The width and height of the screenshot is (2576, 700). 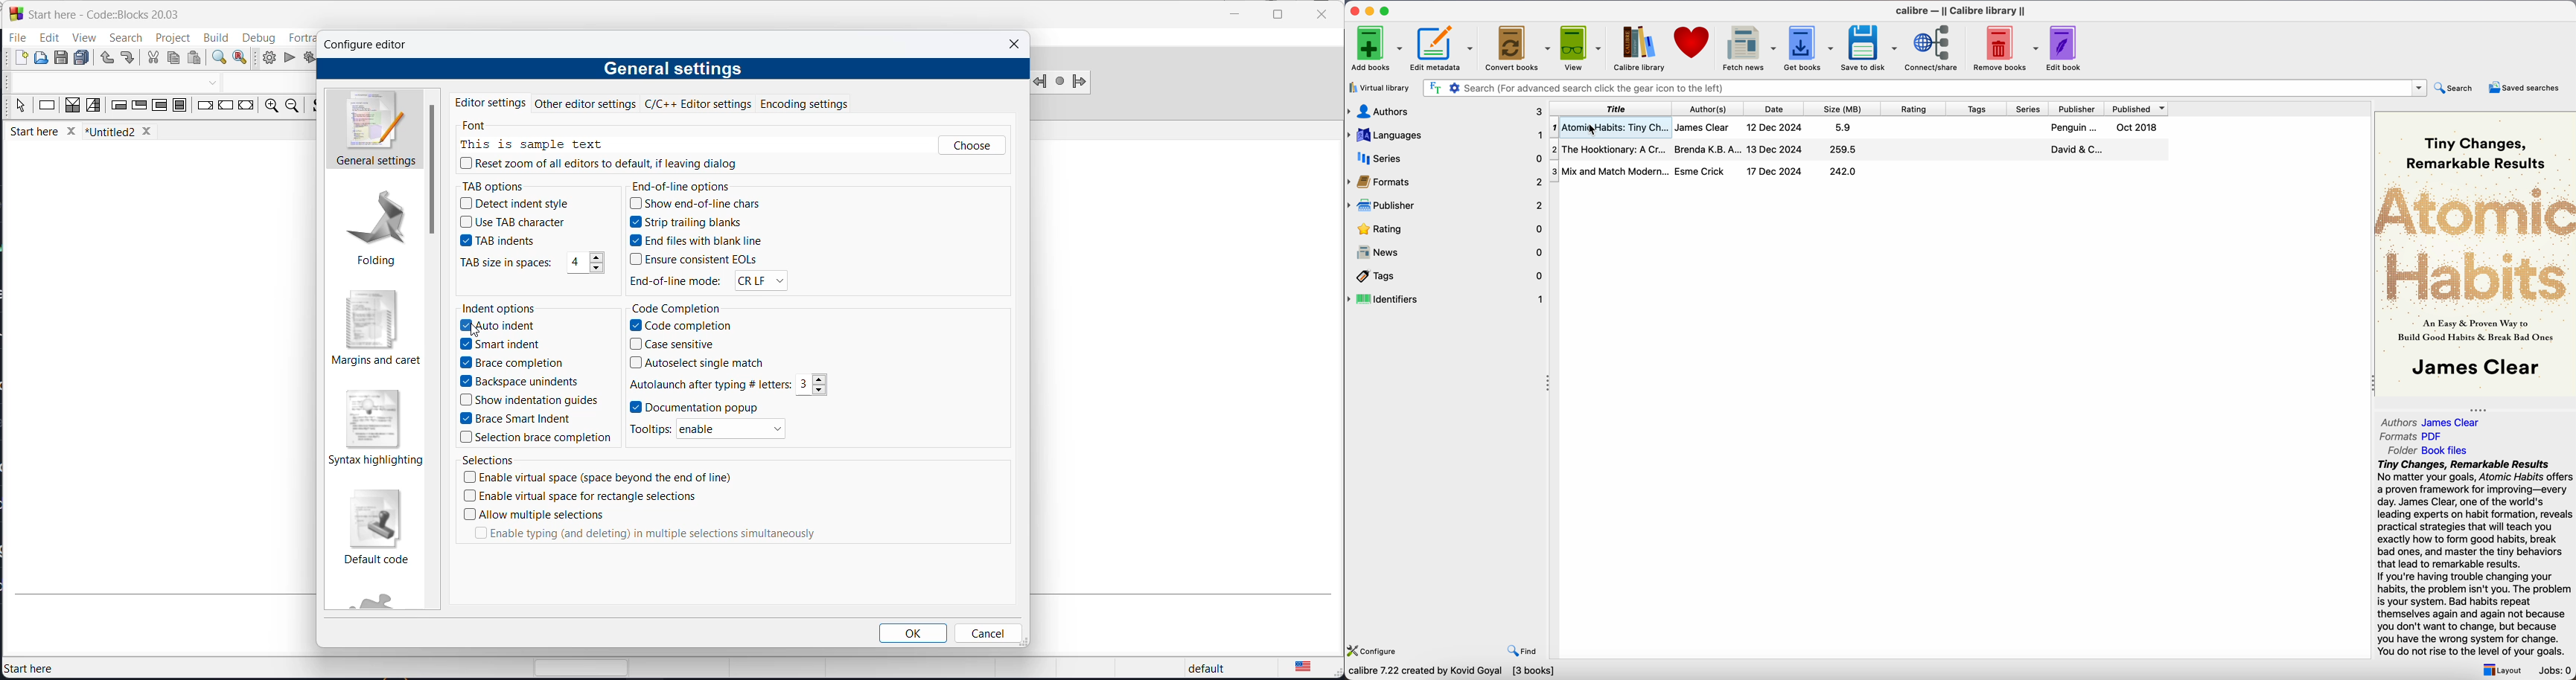 I want to click on run, so click(x=290, y=58).